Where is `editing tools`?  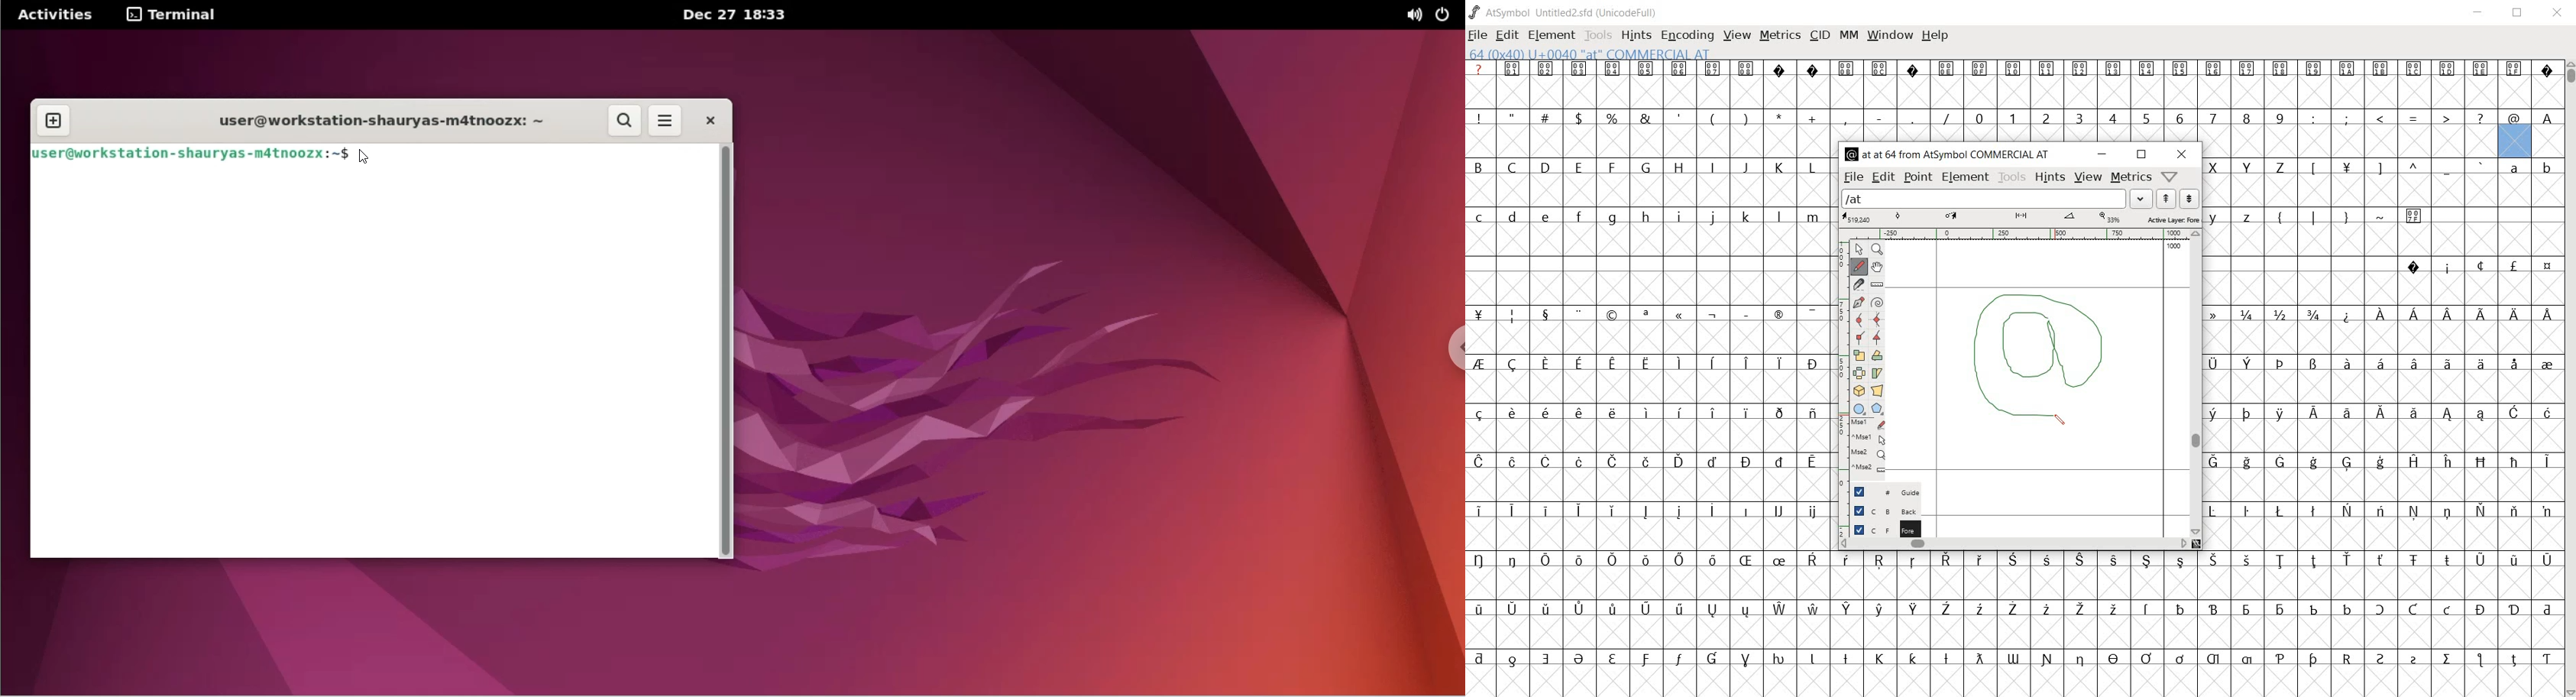 editing tools is located at coordinates (1863, 362).